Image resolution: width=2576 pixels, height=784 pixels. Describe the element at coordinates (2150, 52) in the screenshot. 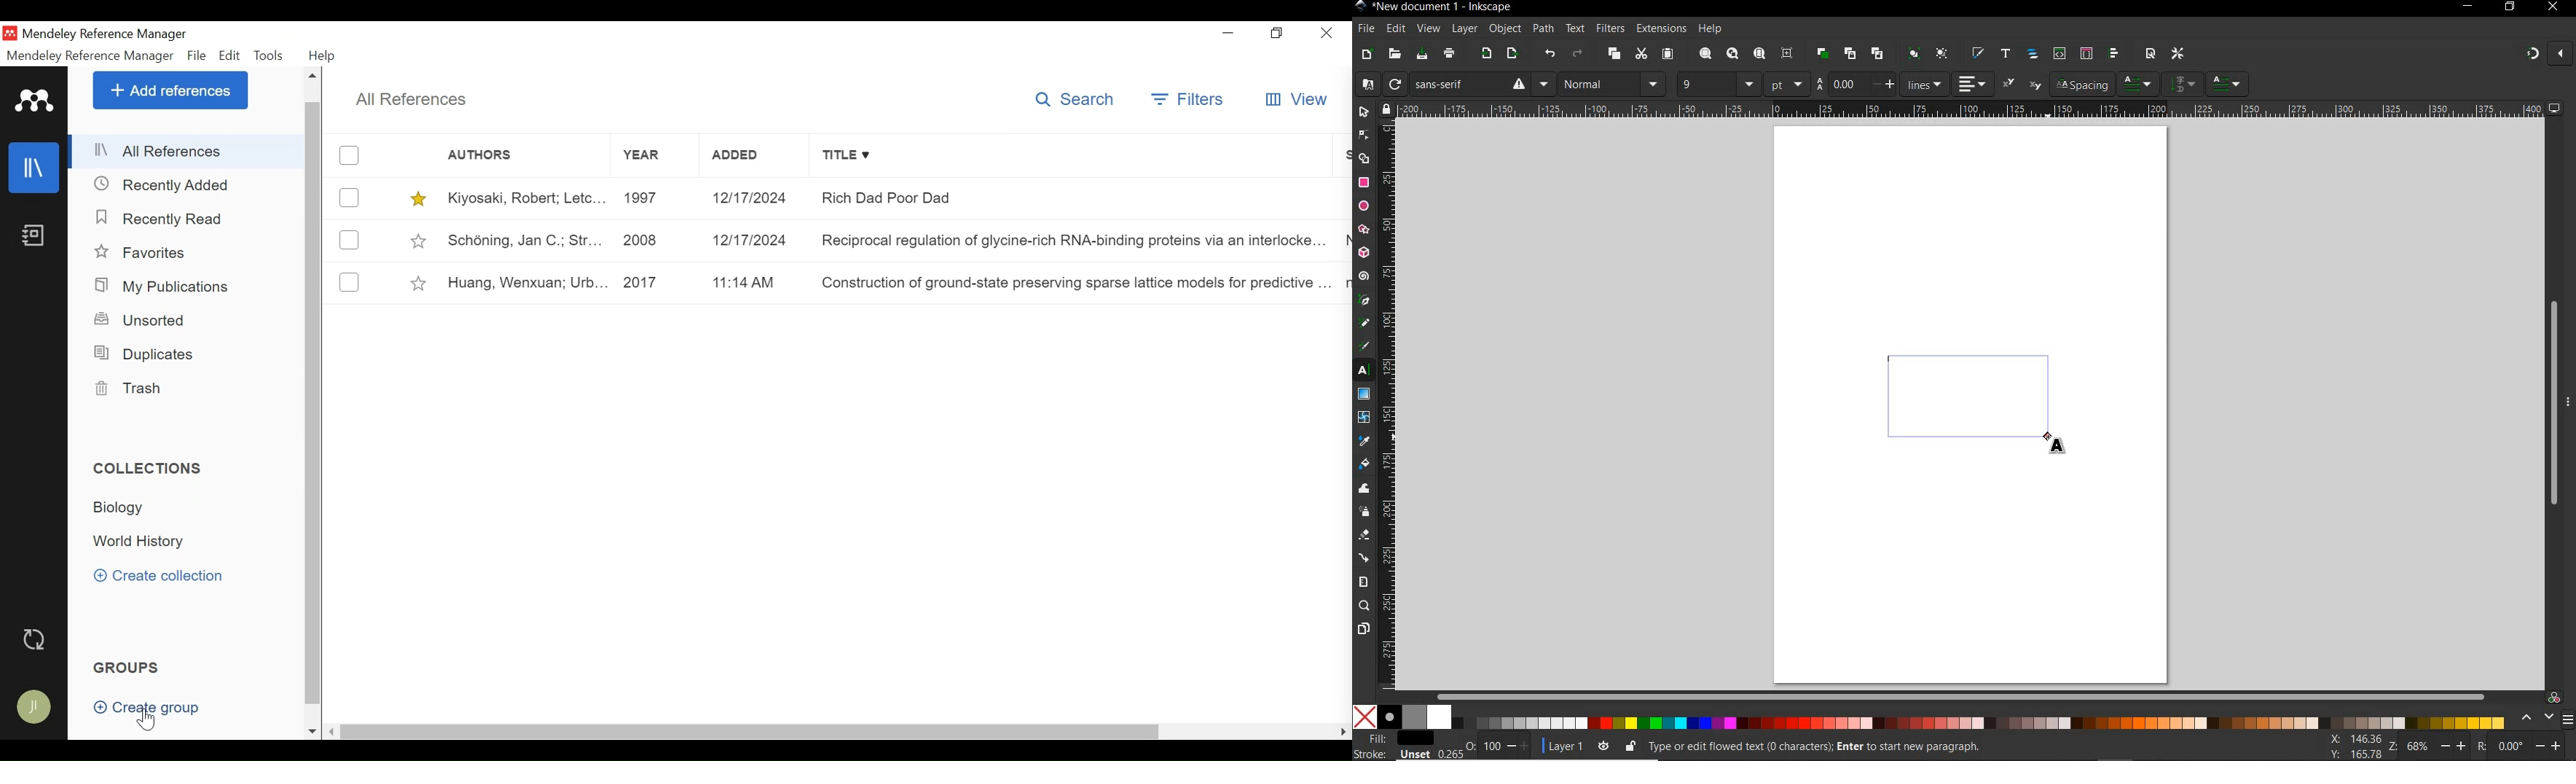

I see `open document properties` at that location.